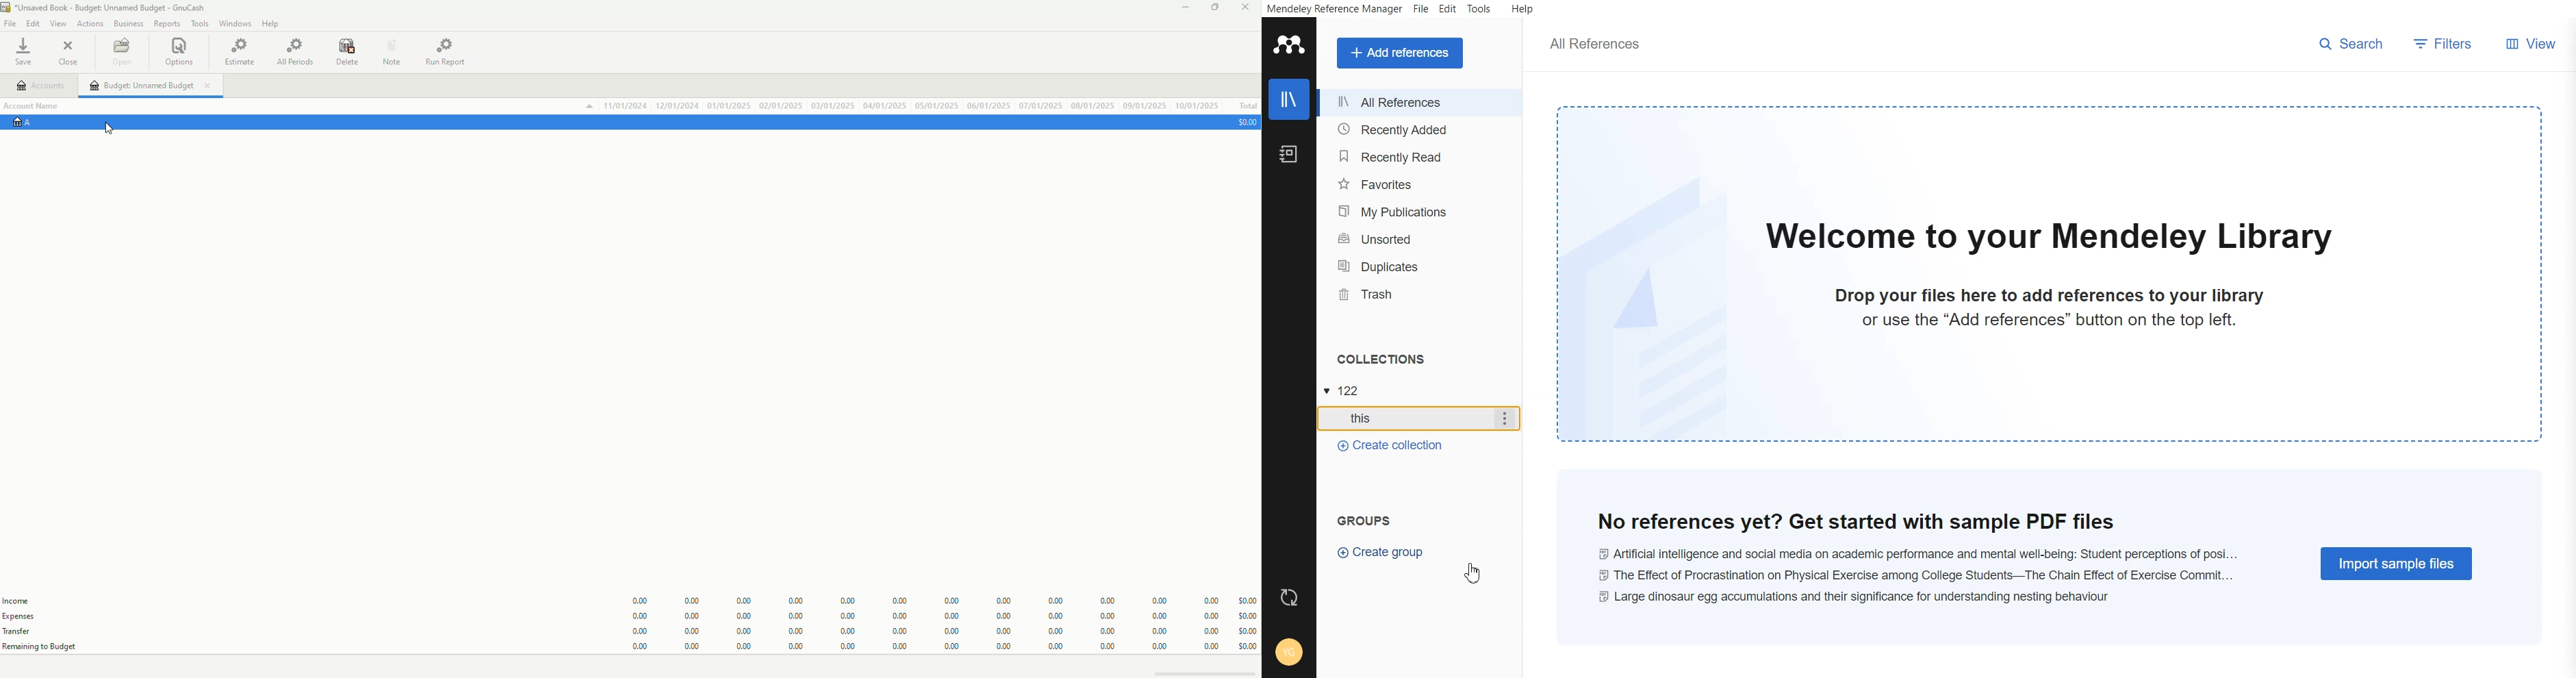  Describe the element at coordinates (1420, 238) in the screenshot. I see `Unsorted` at that location.